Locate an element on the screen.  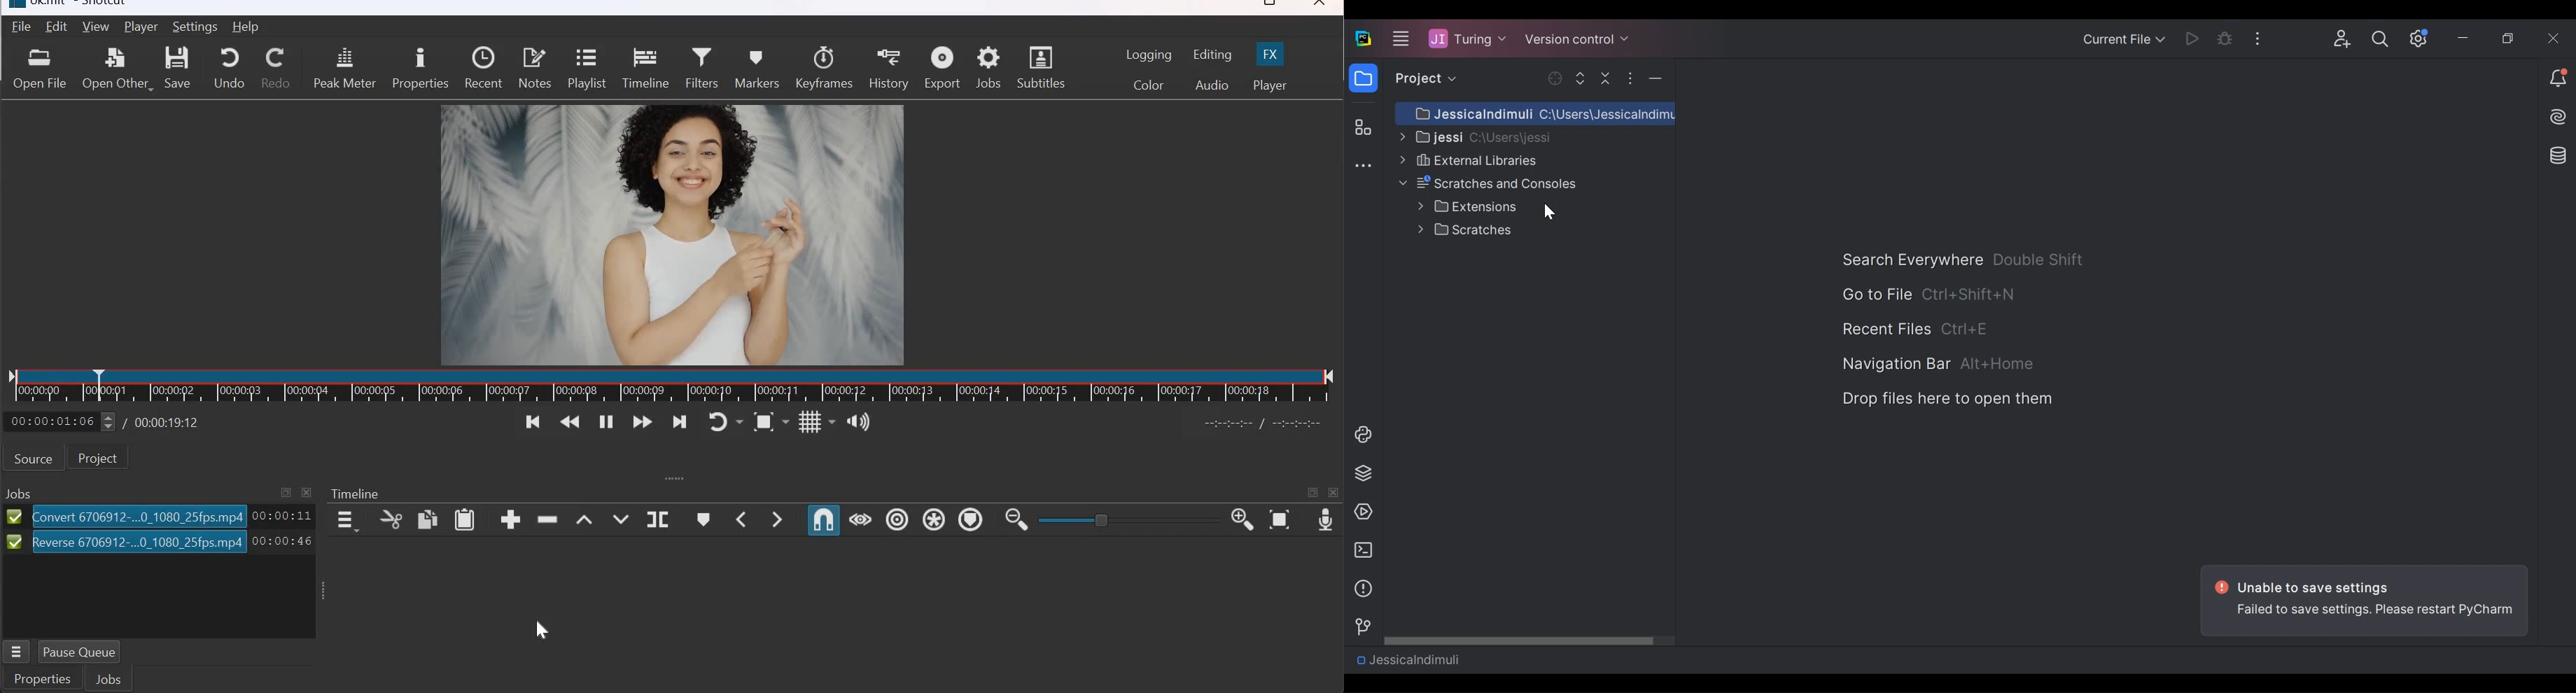
Edit is located at coordinates (58, 26).